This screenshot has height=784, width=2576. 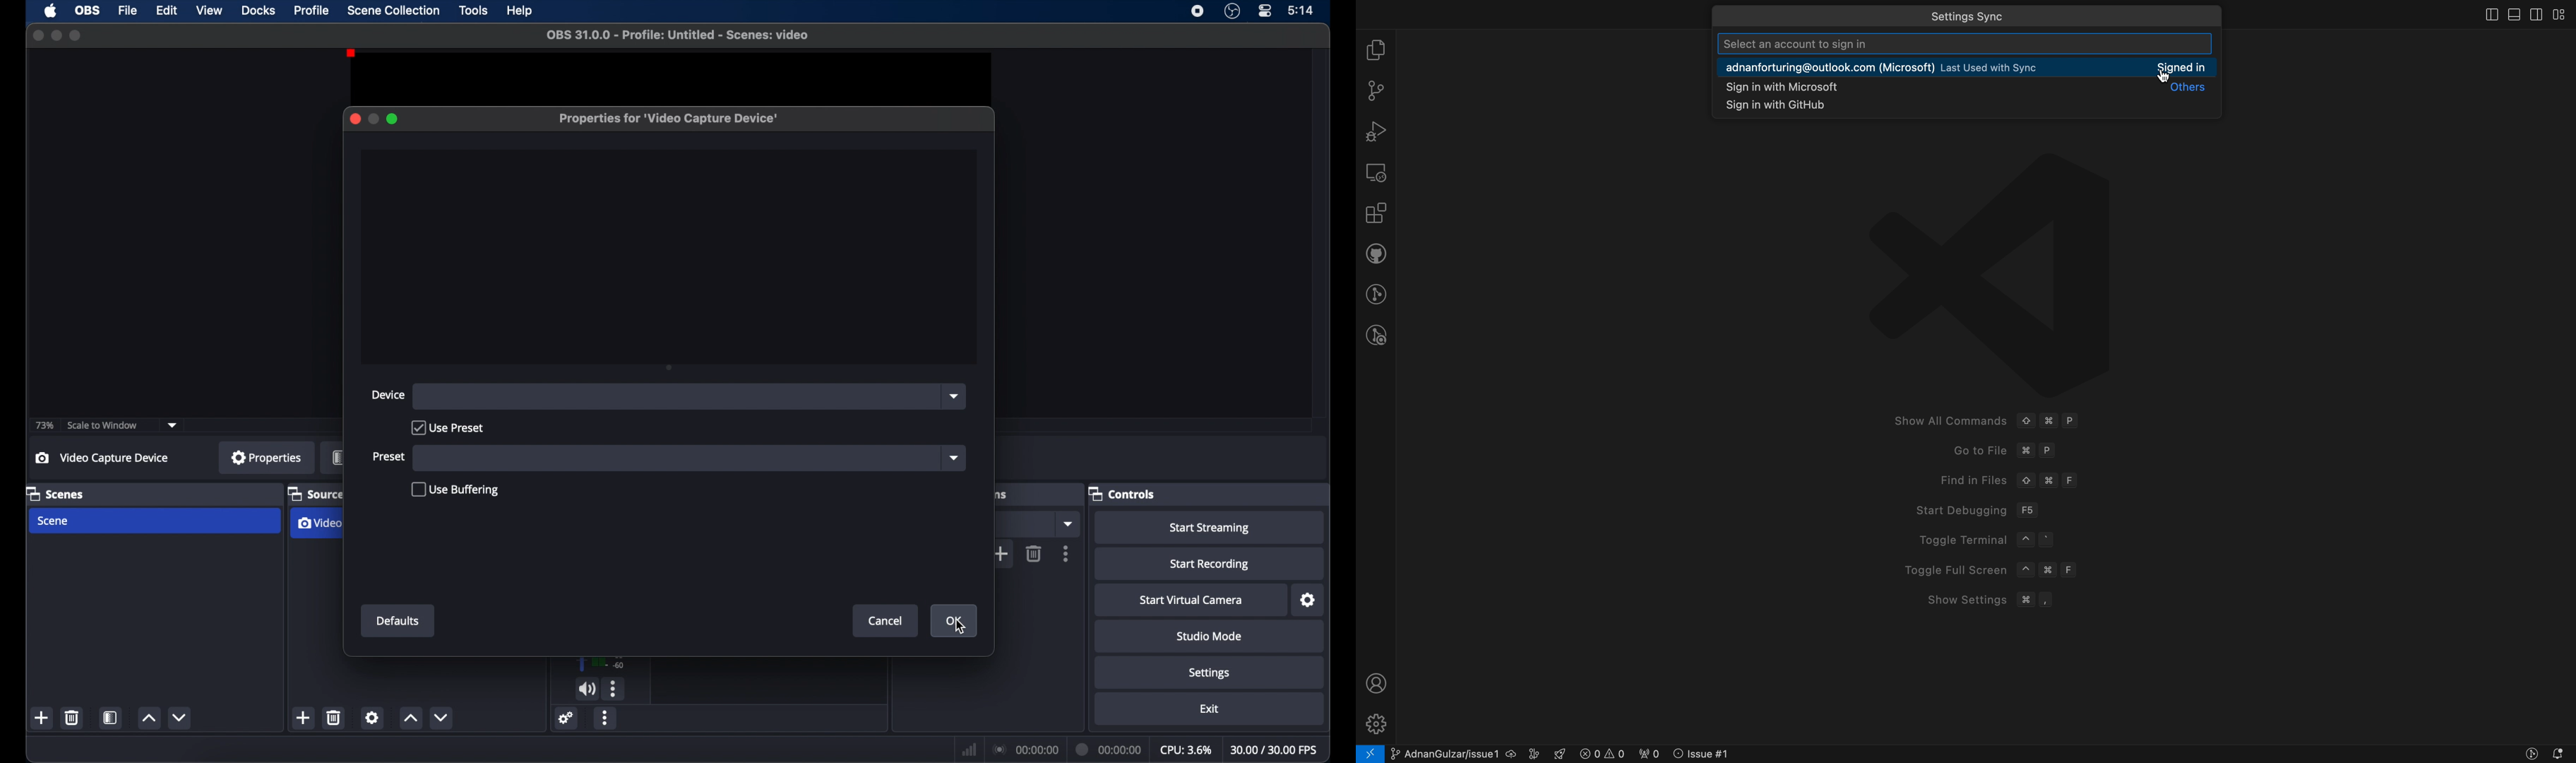 I want to click on dropdown, so click(x=1067, y=525).